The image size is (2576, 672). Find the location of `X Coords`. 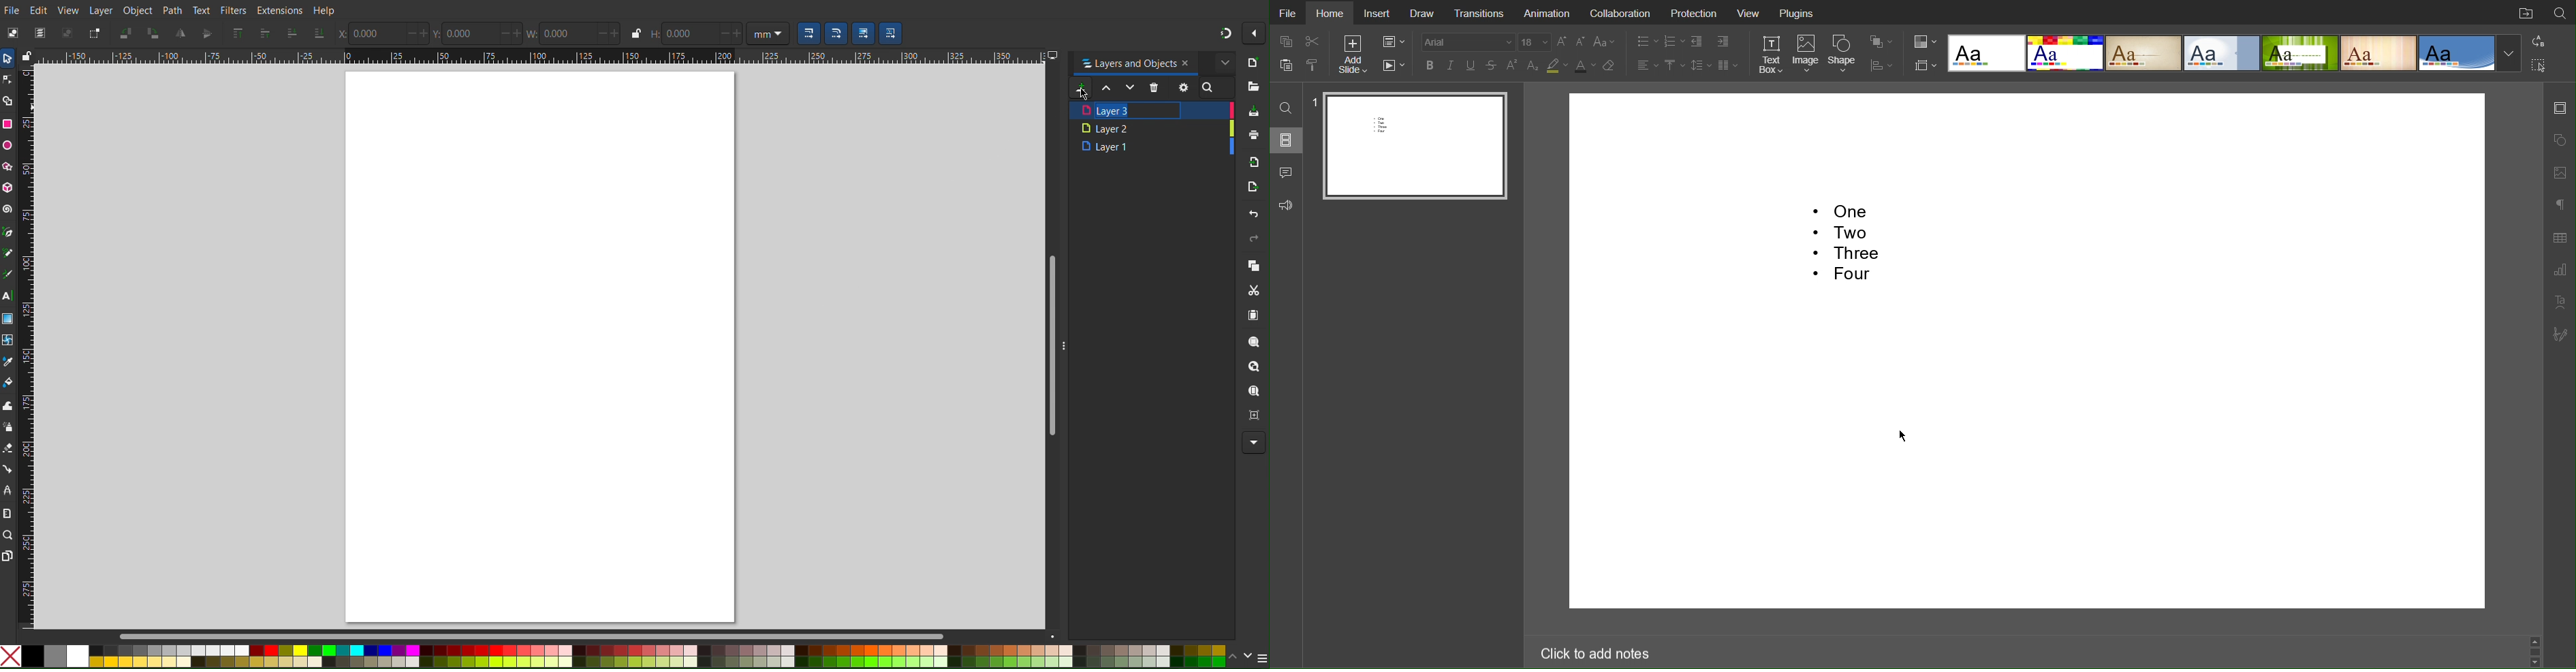

X Coords is located at coordinates (385, 34).